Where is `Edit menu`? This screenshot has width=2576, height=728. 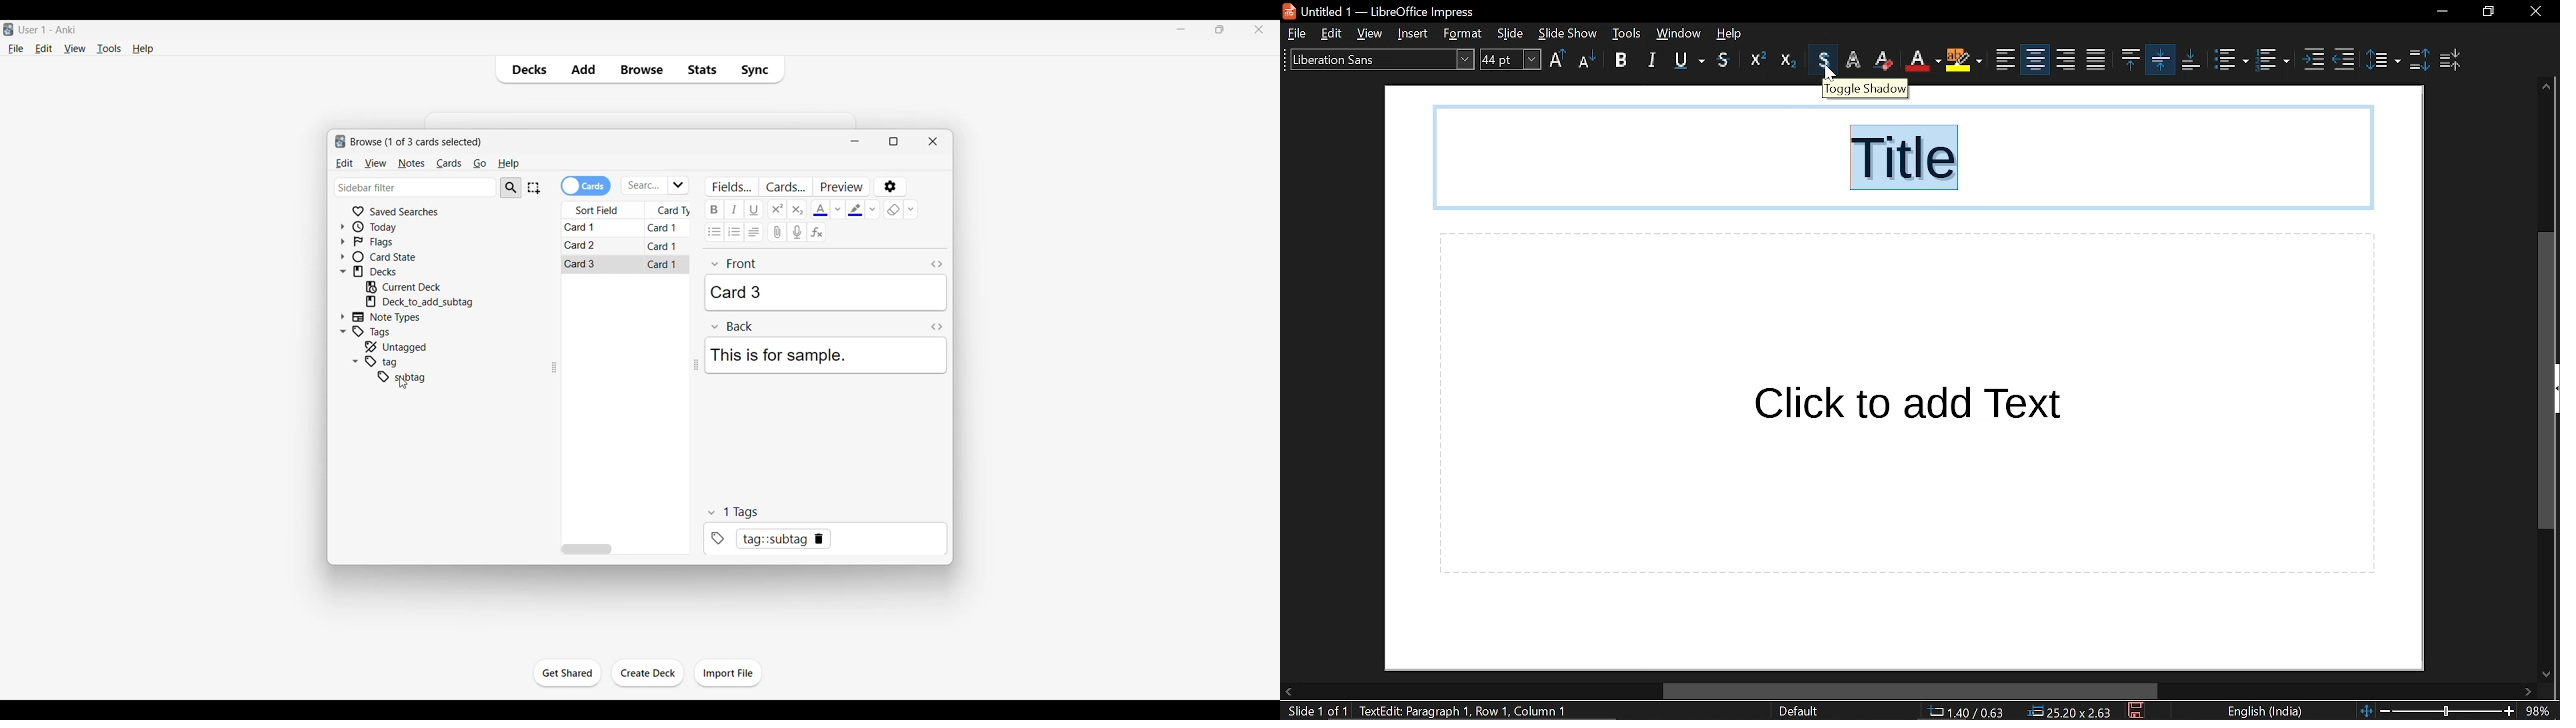 Edit menu is located at coordinates (44, 48).